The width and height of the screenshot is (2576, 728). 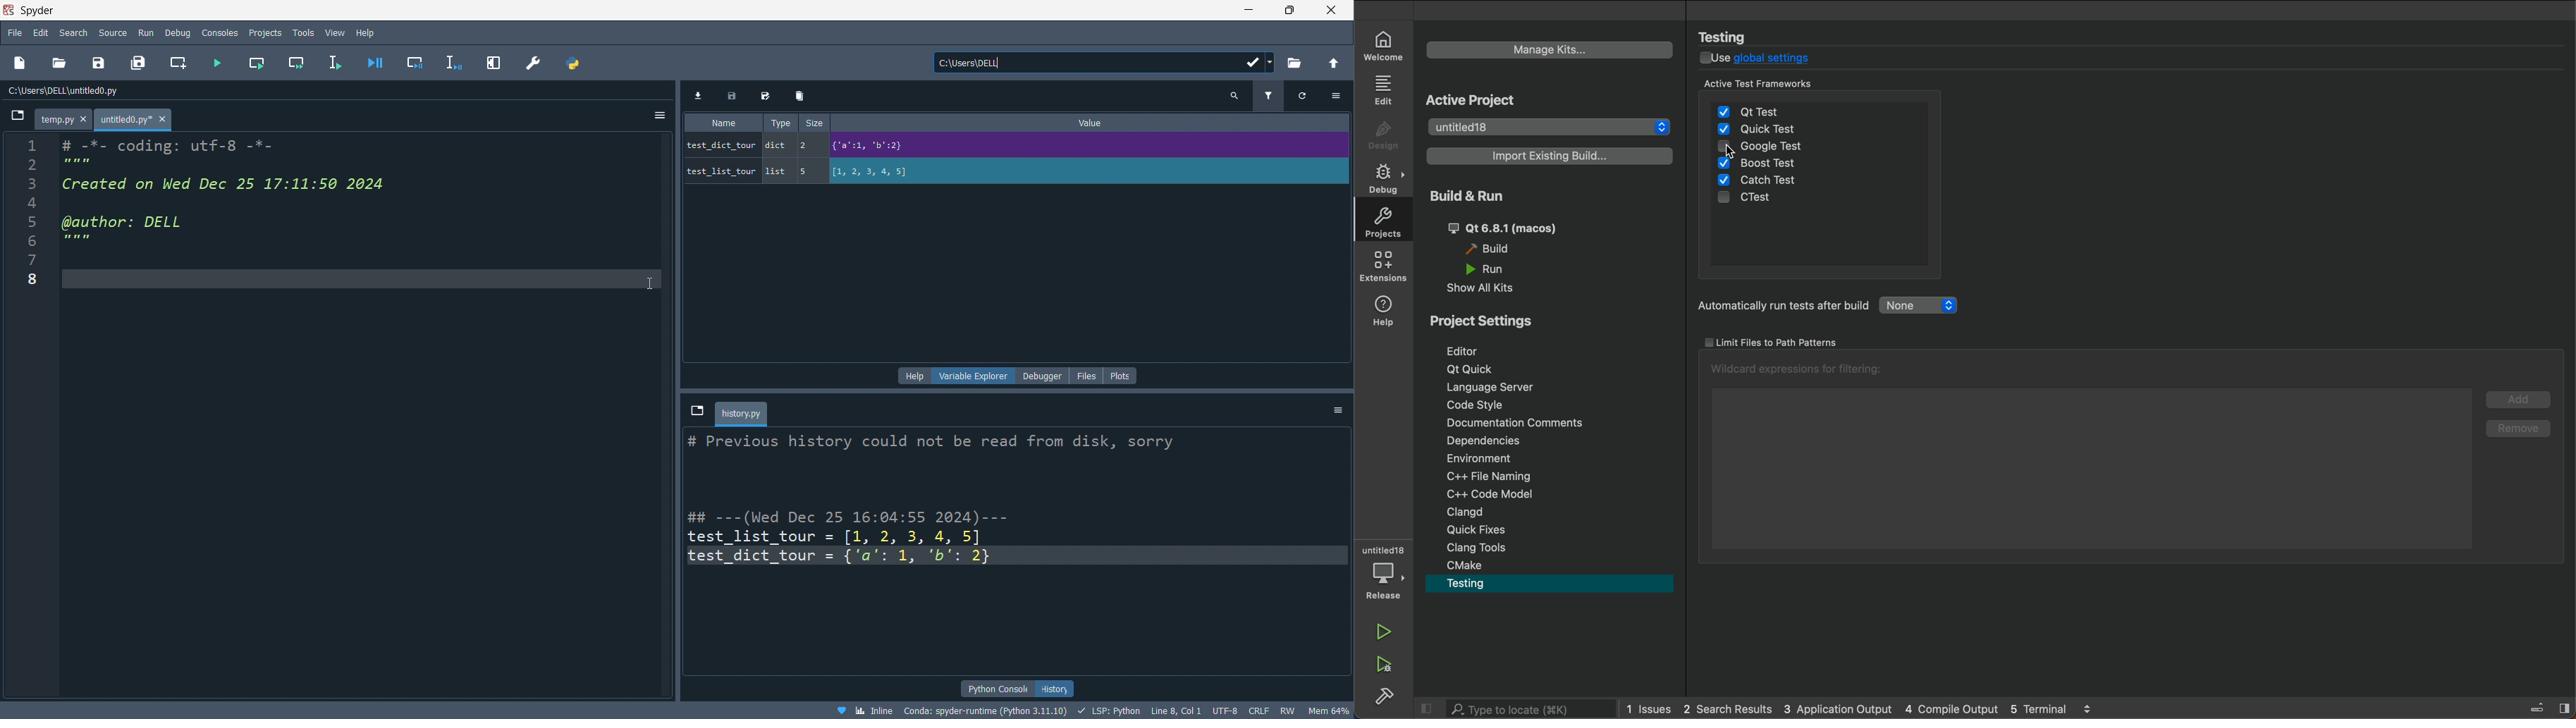 I want to click on ipython console, so click(x=995, y=687).